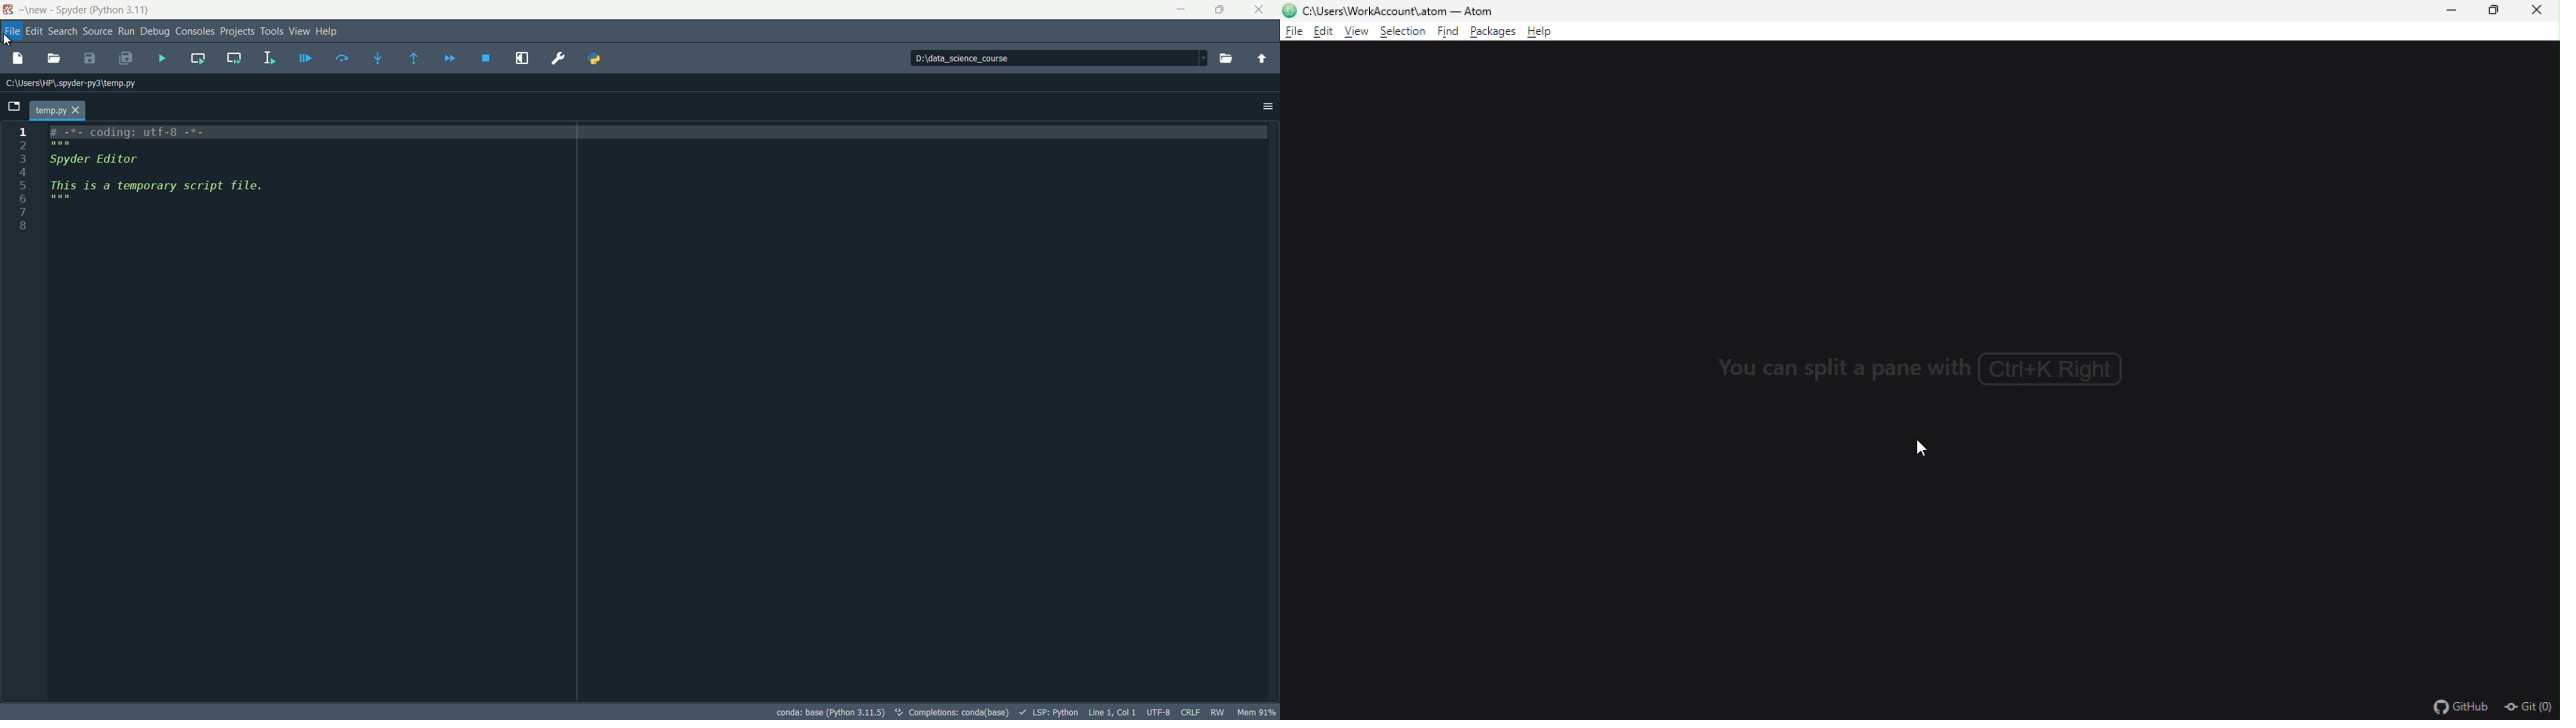 The width and height of the screenshot is (2576, 728). Describe the element at coordinates (1263, 59) in the screenshot. I see `change to parent directory` at that location.